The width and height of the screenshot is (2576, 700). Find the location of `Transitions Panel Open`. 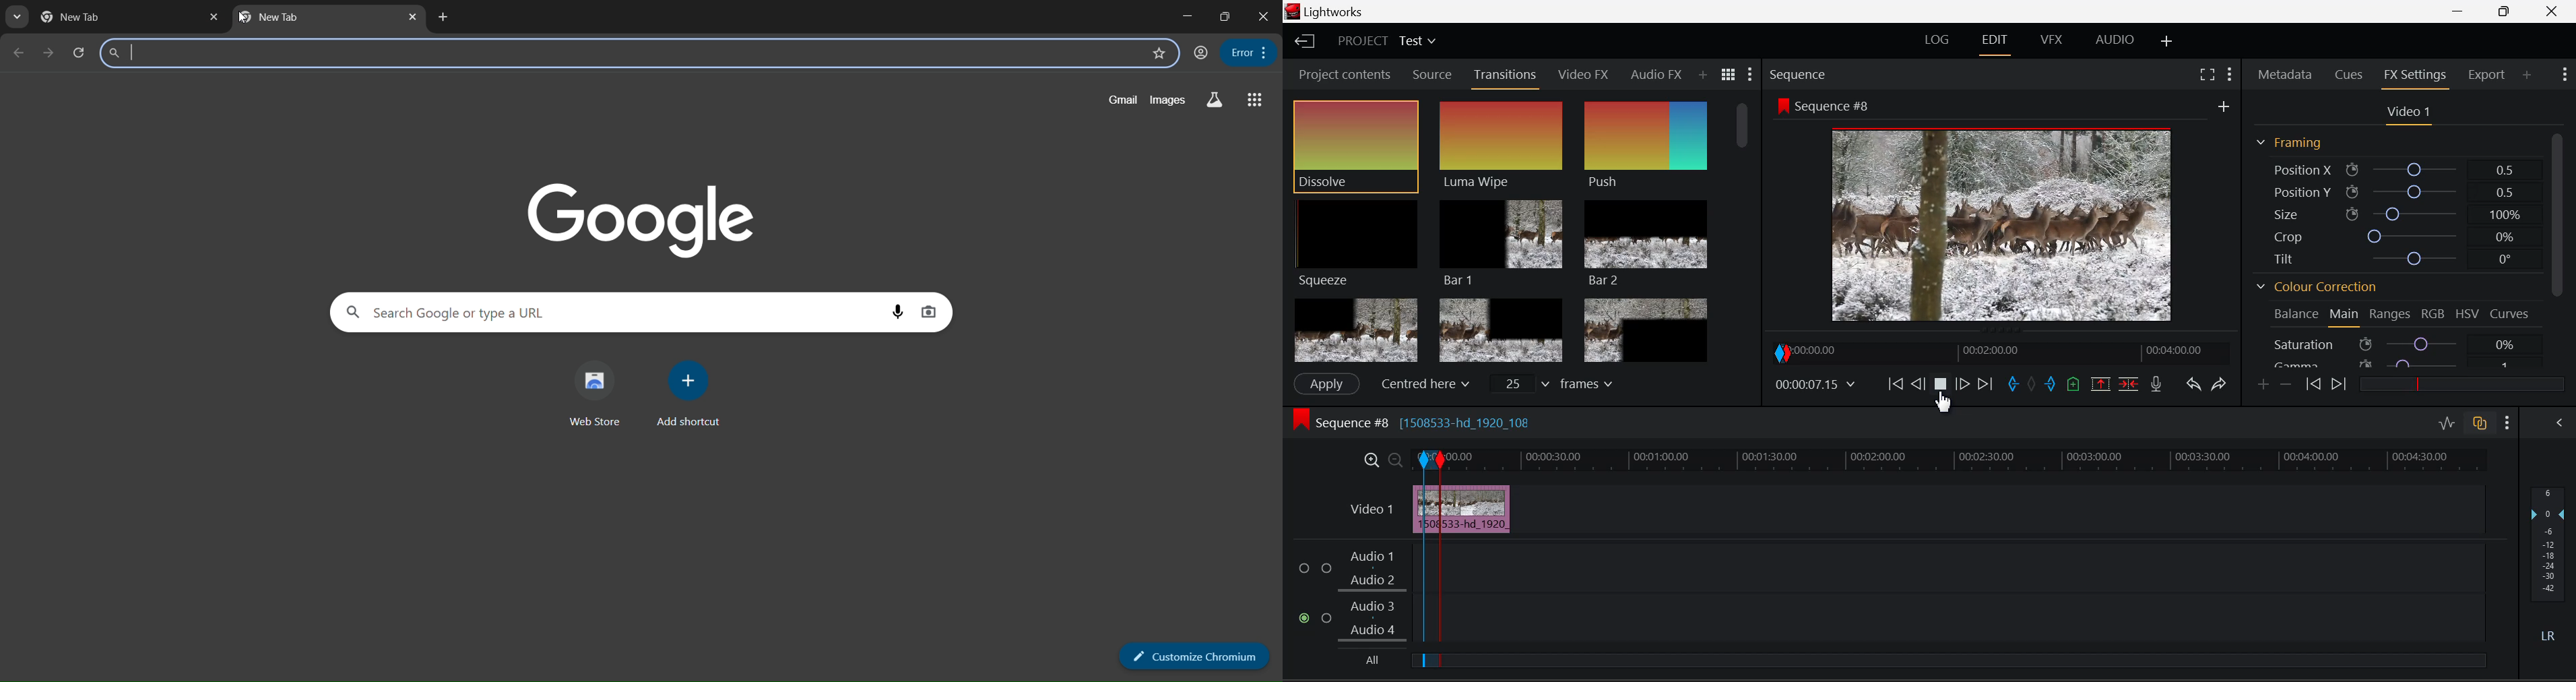

Transitions Panel Open is located at coordinates (1506, 78).